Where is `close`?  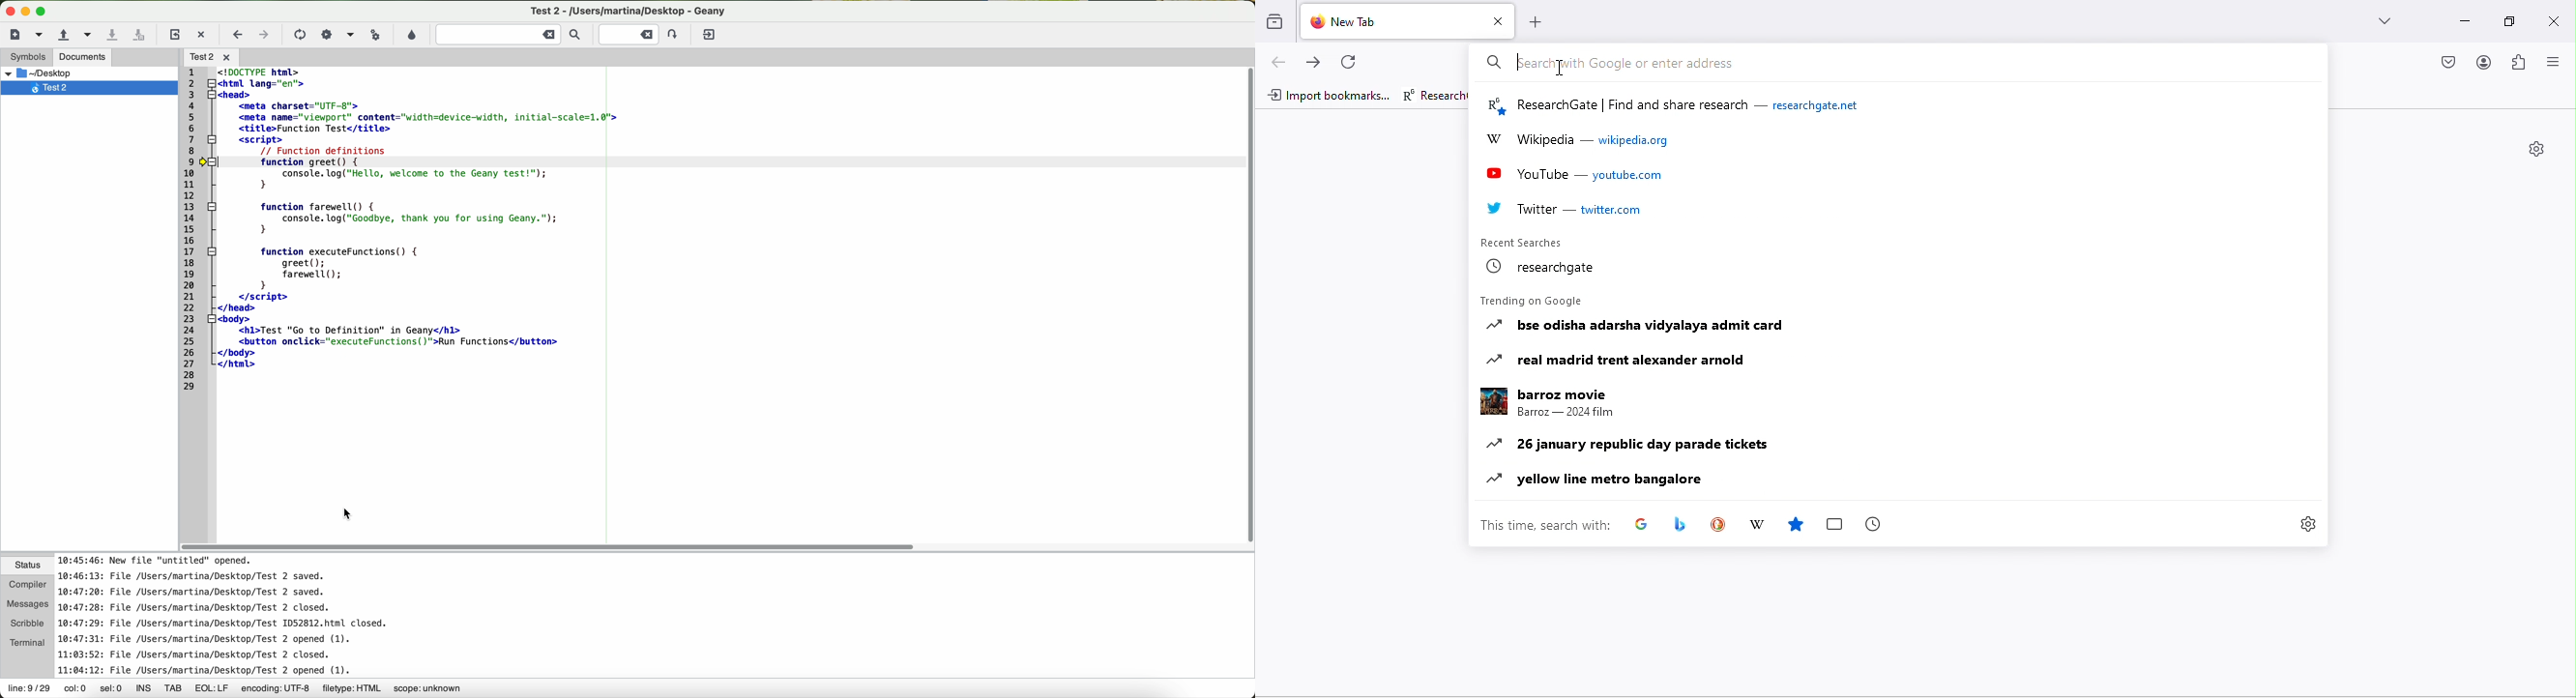 close is located at coordinates (1494, 21).